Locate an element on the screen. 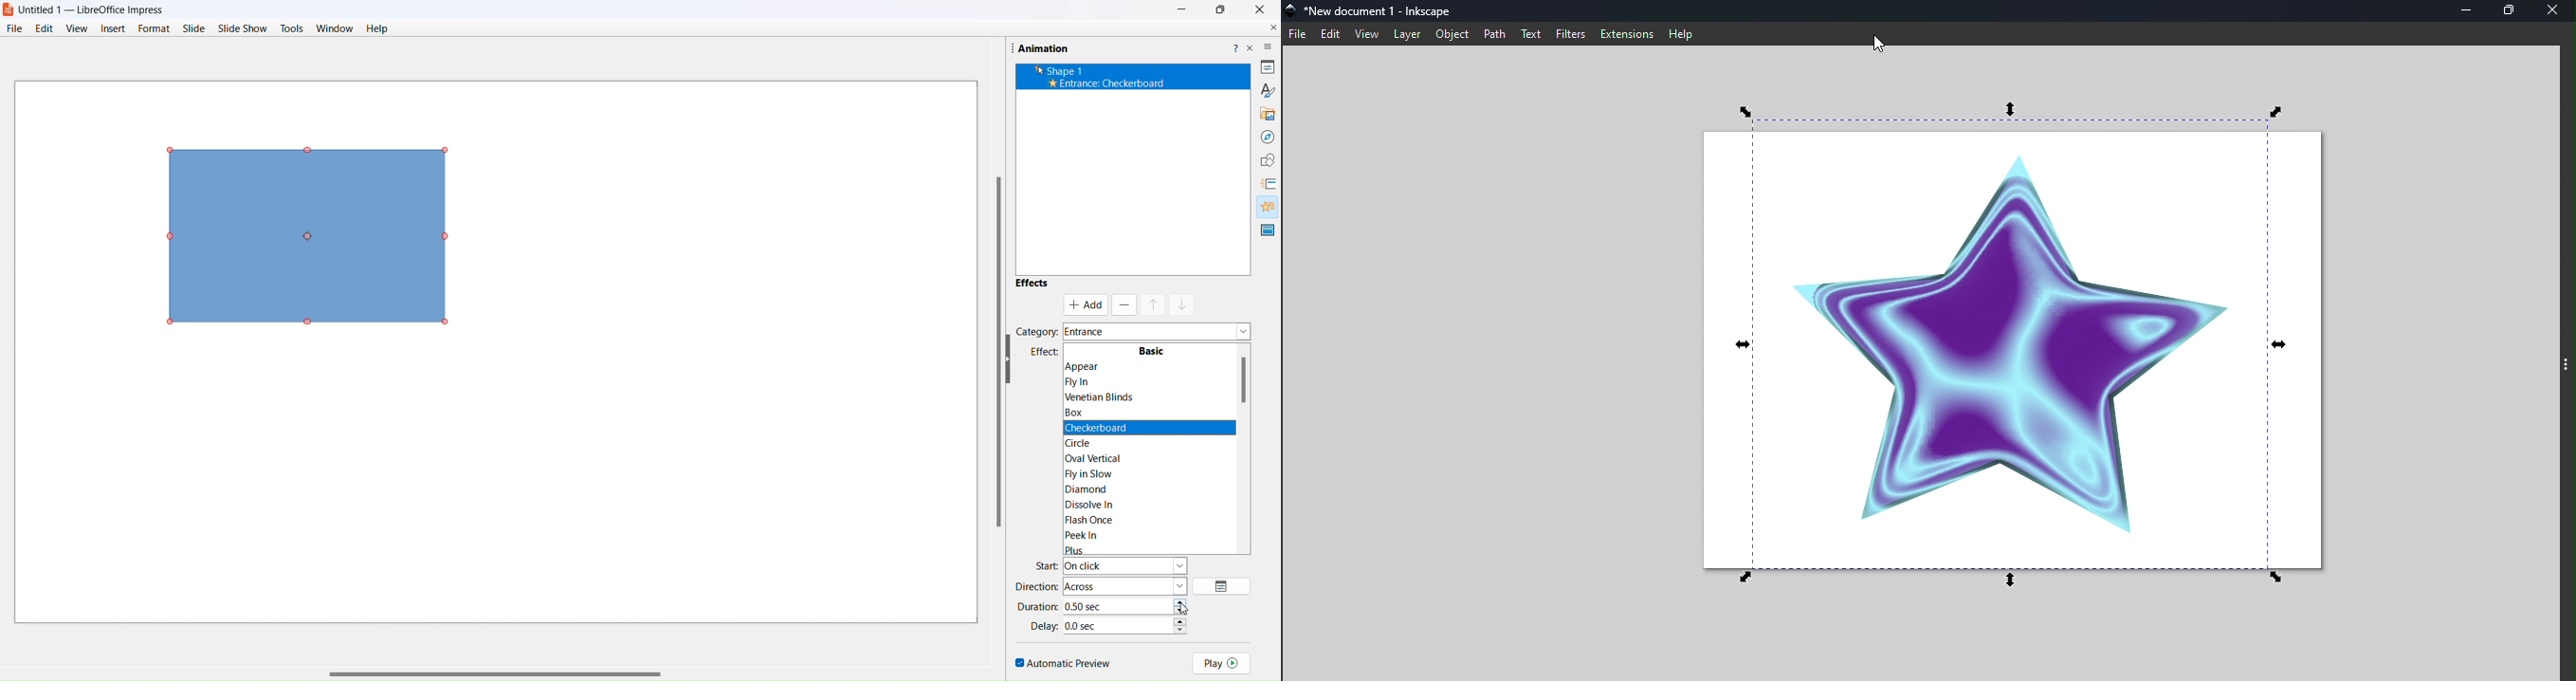 The height and width of the screenshot is (700, 2576). Toggle command panel is located at coordinates (2564, 365).